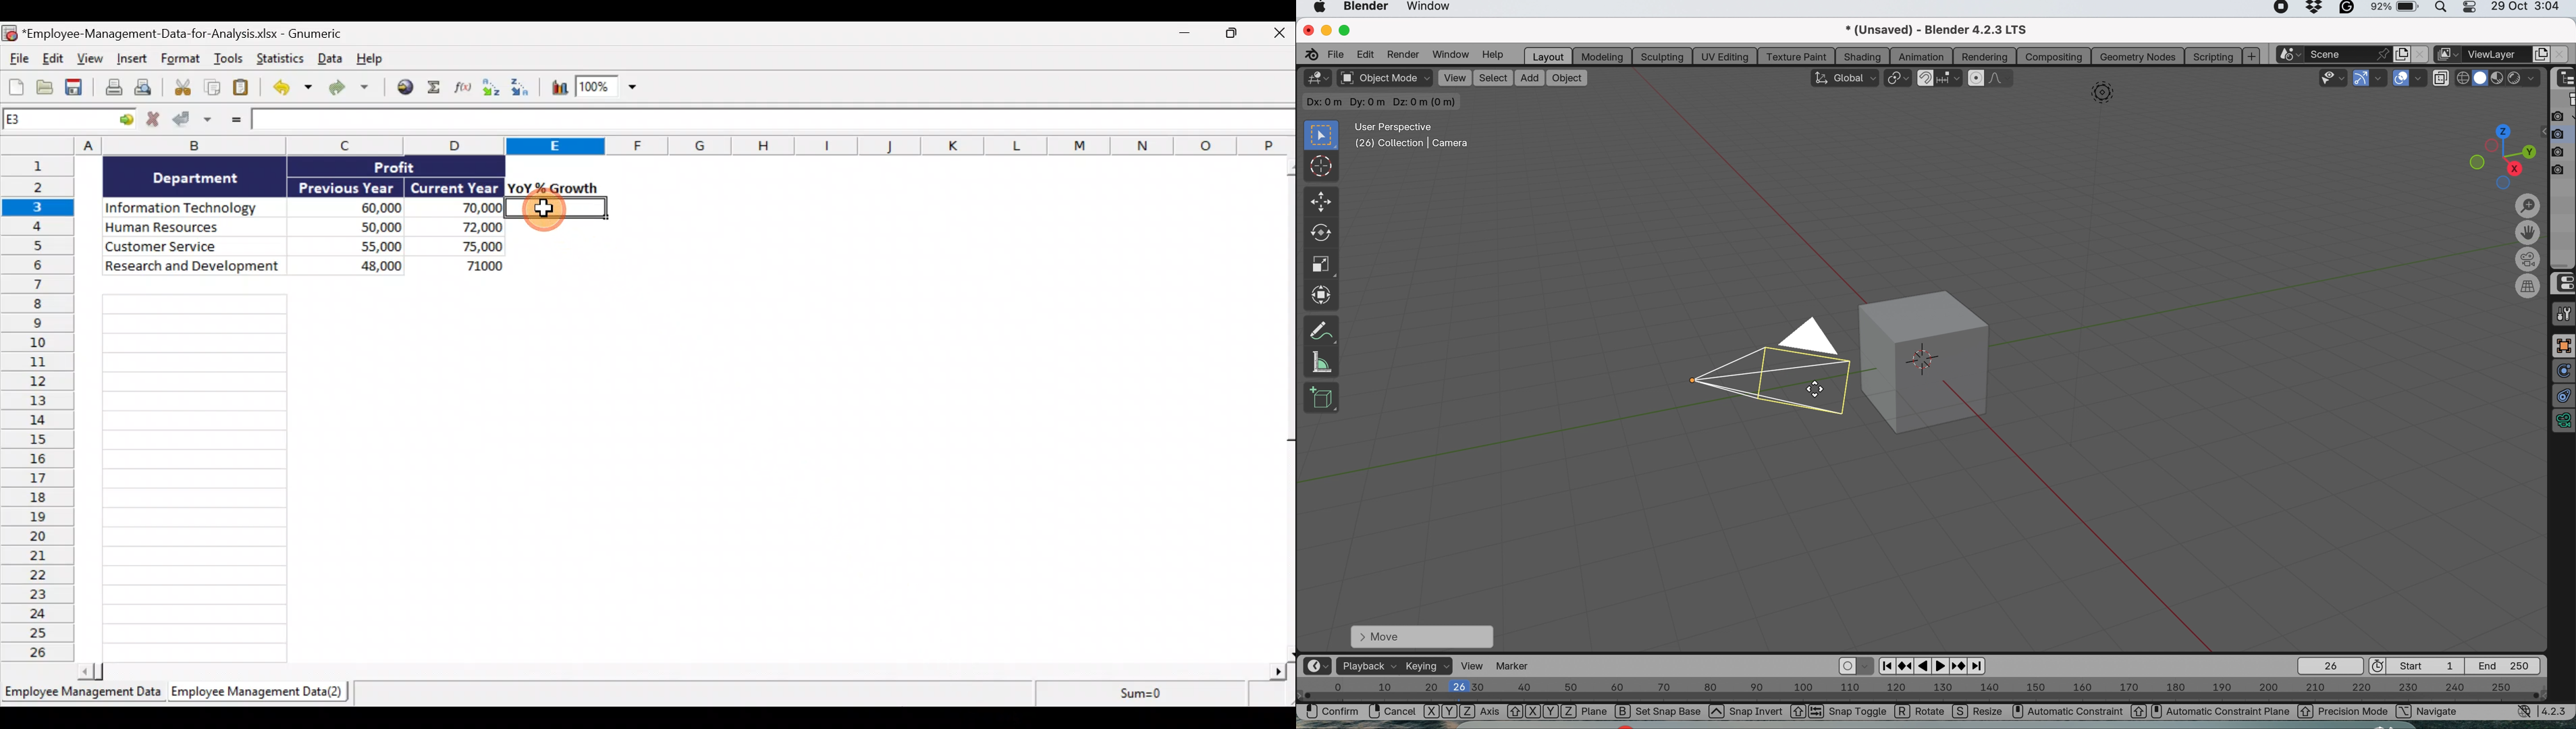 The image size is (2576, 756). I want to click on shading, so click(1862, 56).